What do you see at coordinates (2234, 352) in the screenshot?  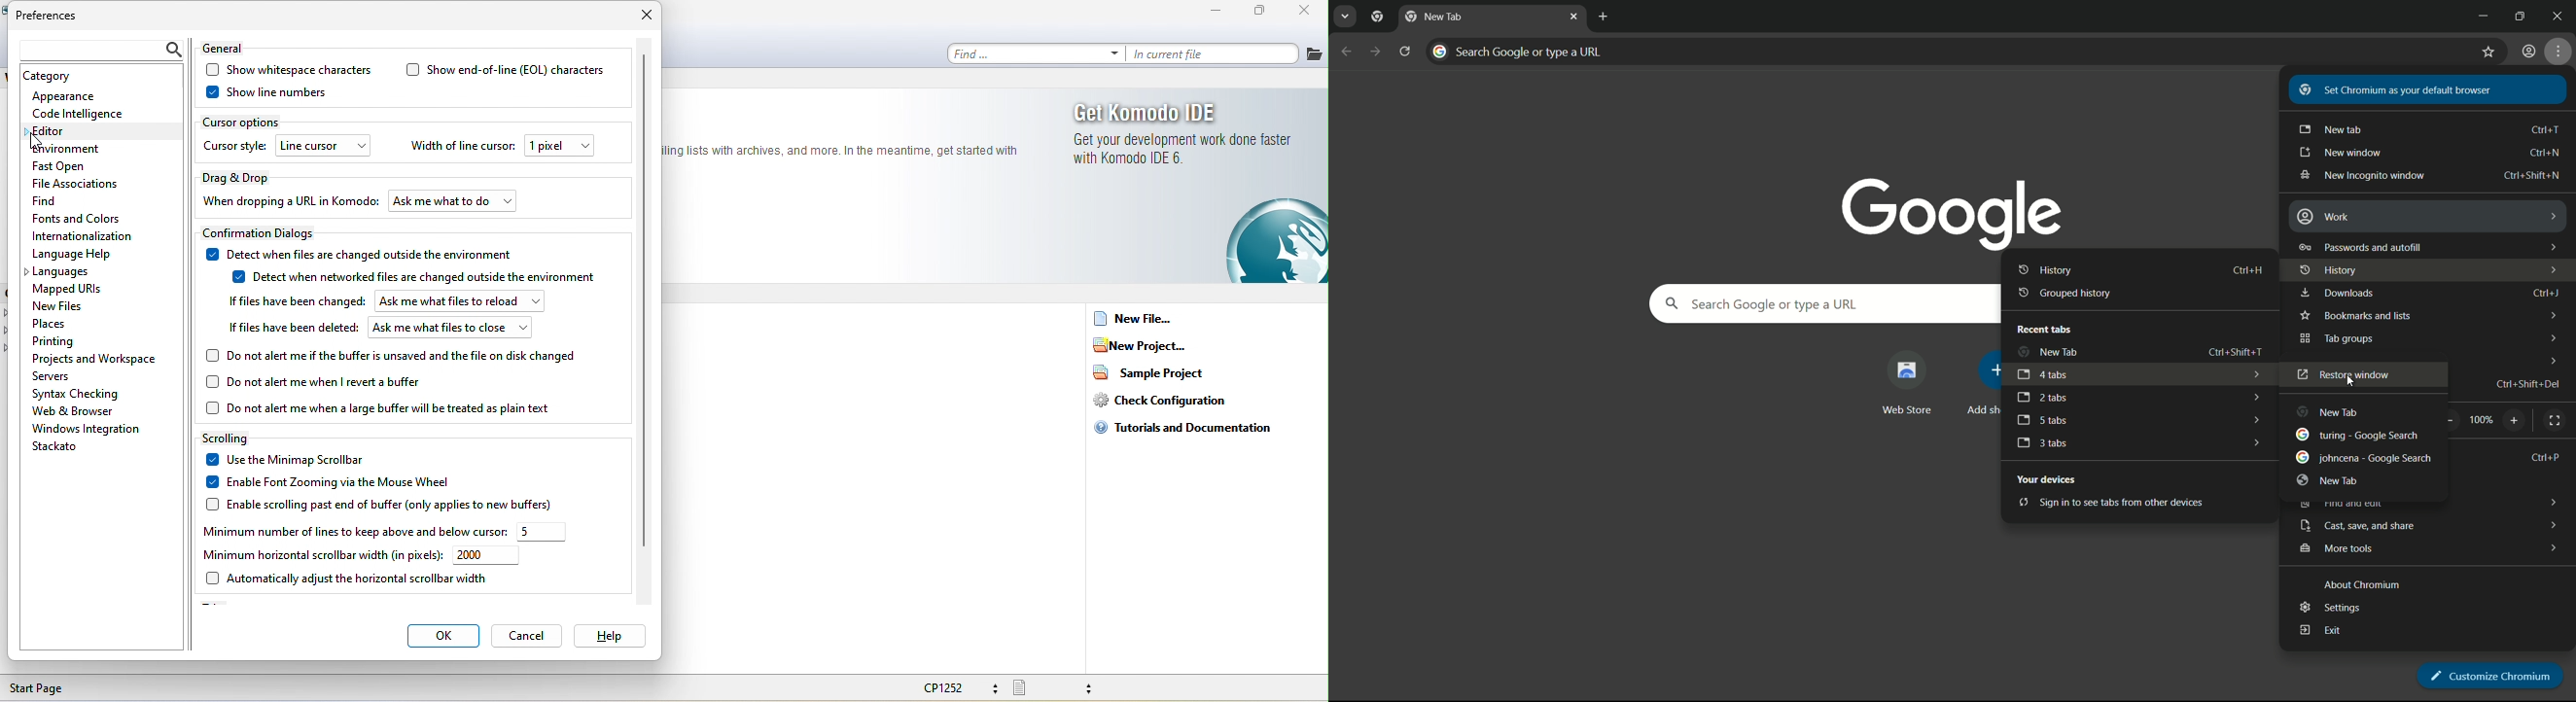 I see `shortcut key` at bounding box center [2234, 352].